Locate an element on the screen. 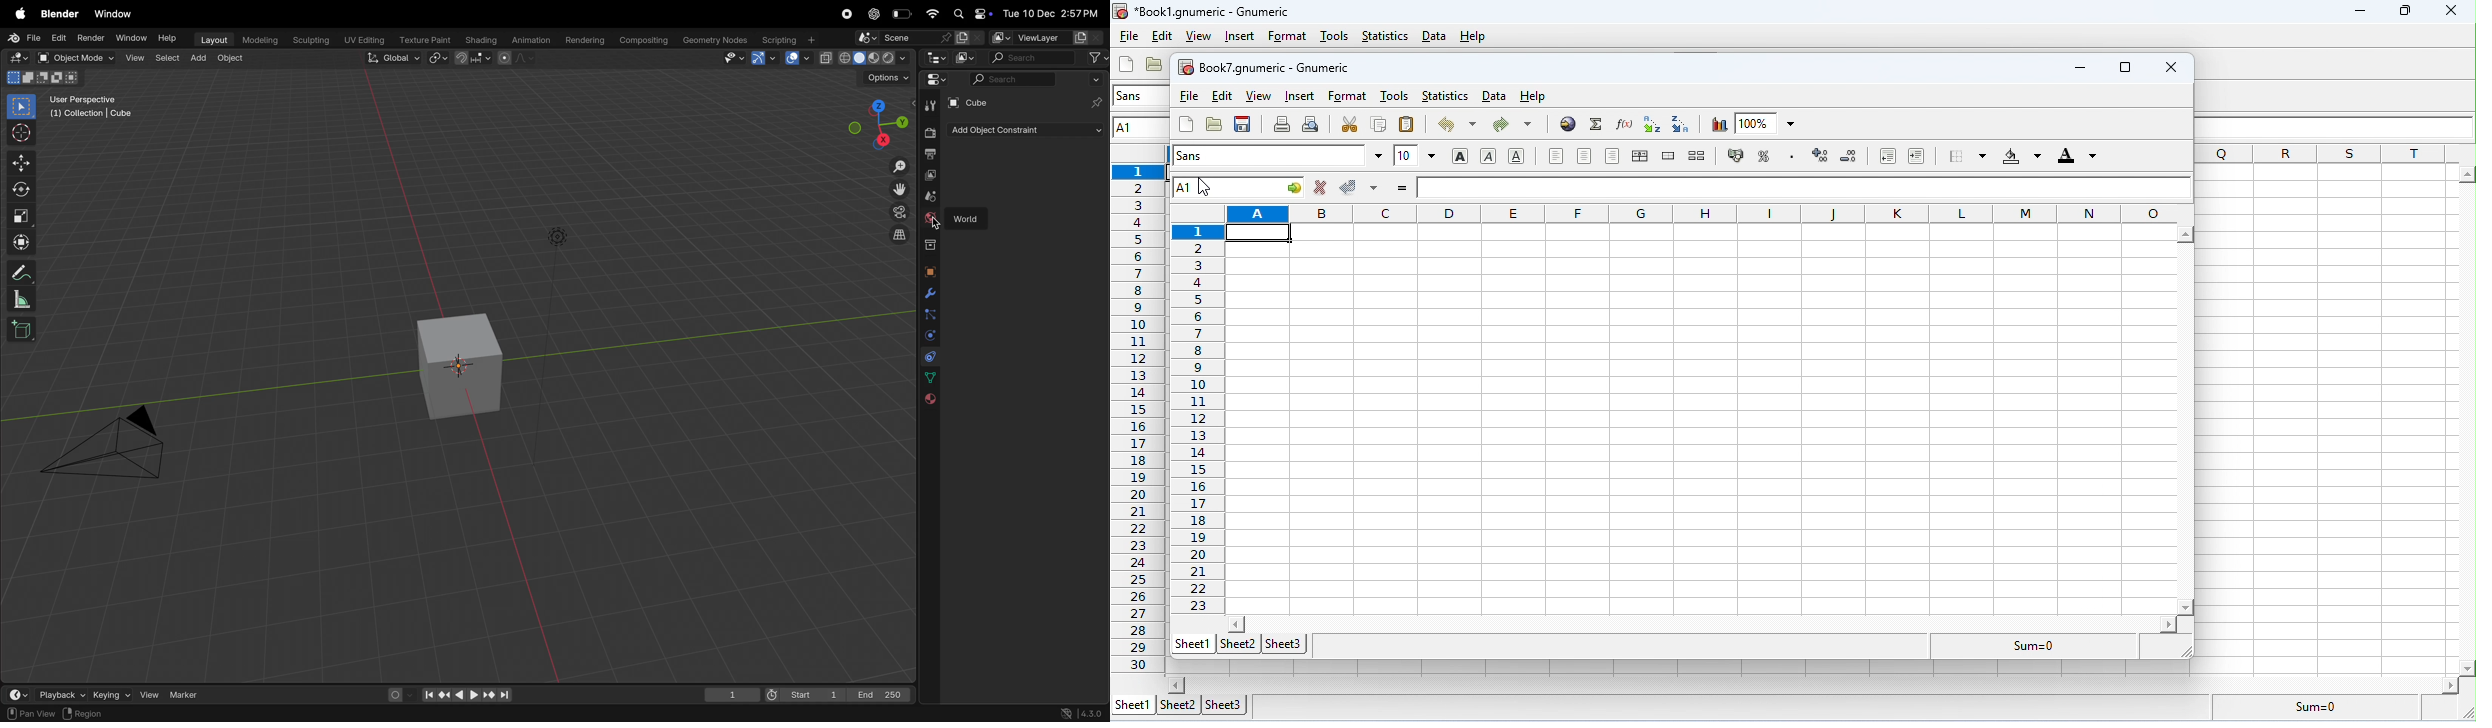  Render is located at coordinates (90, 39).